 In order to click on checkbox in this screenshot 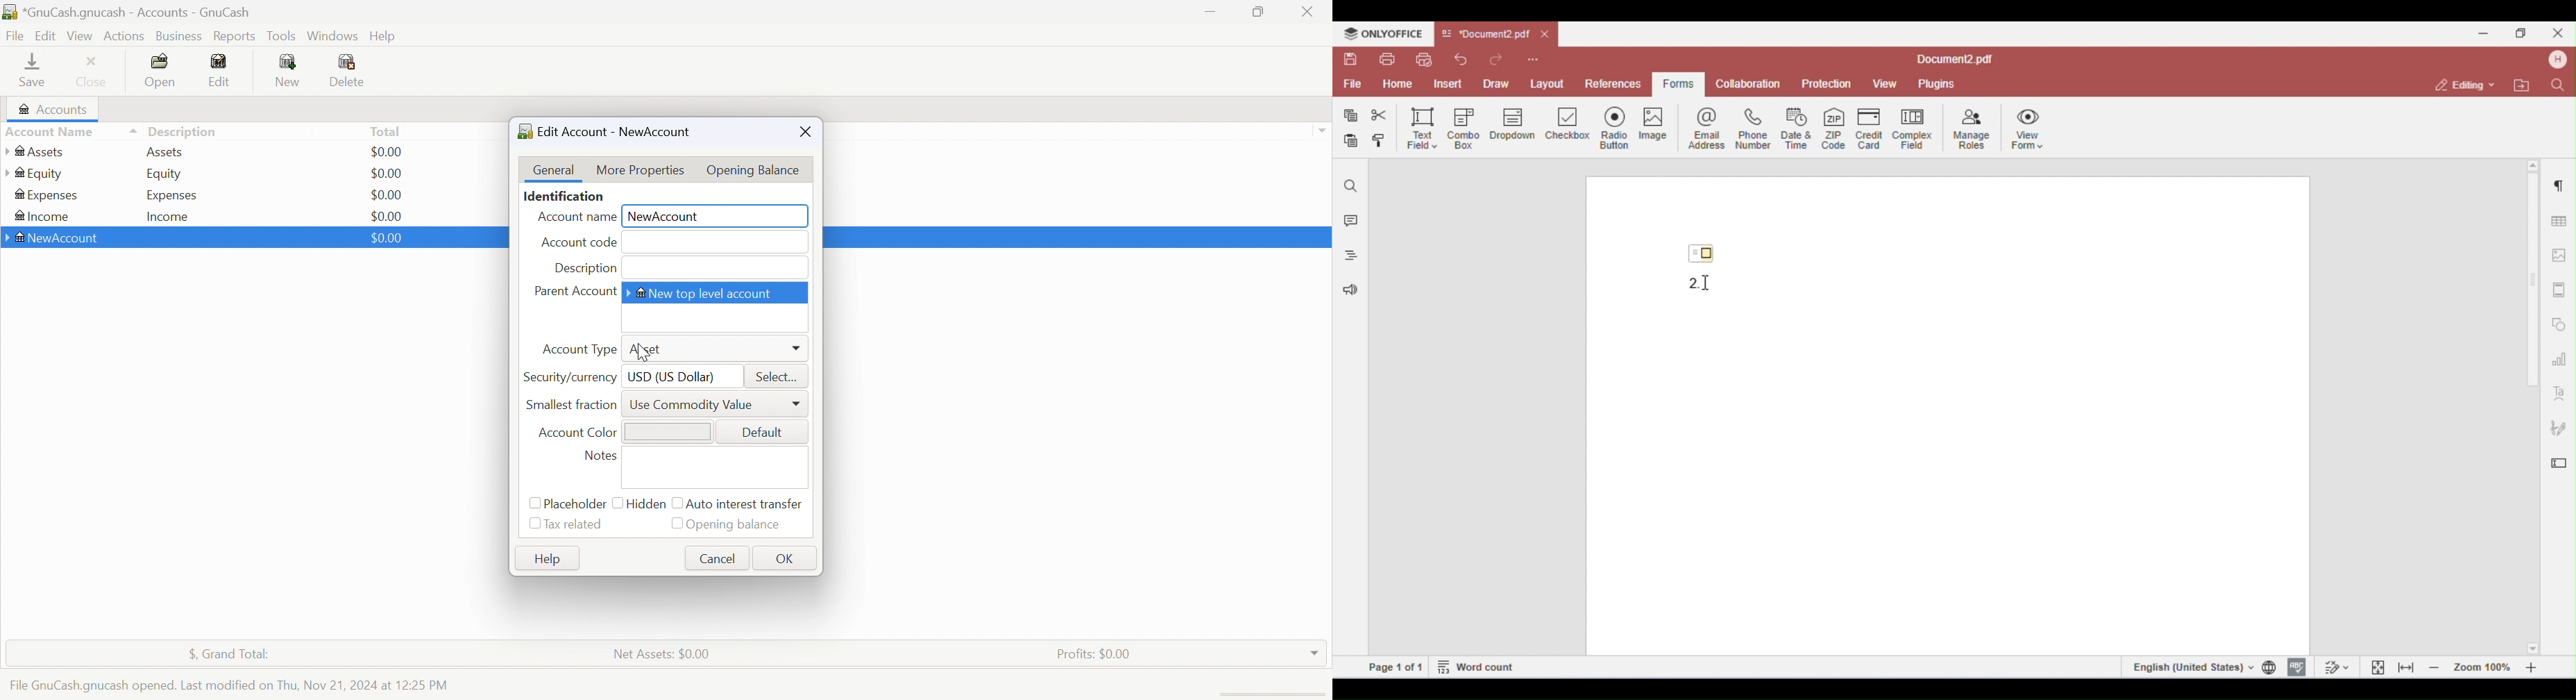, I will do `click(677, 503)`.